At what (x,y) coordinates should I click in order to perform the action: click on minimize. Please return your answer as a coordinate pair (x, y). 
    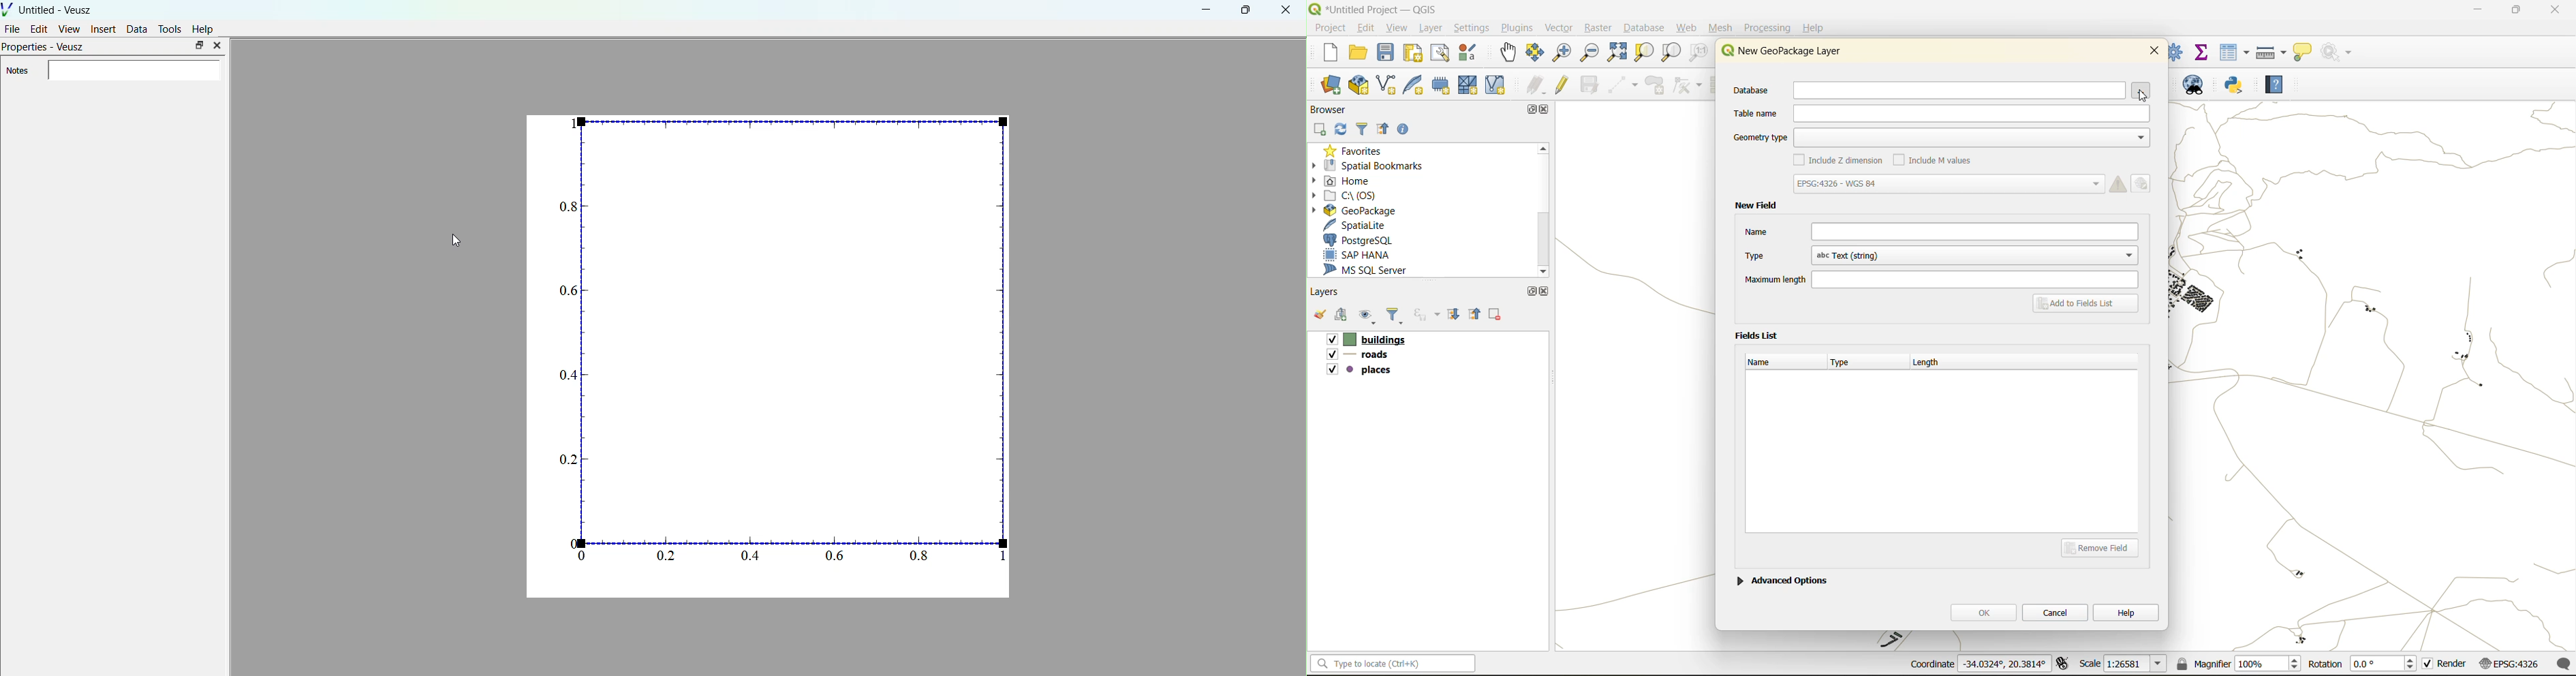
    Looking at the image, I should click on (2474, 12).